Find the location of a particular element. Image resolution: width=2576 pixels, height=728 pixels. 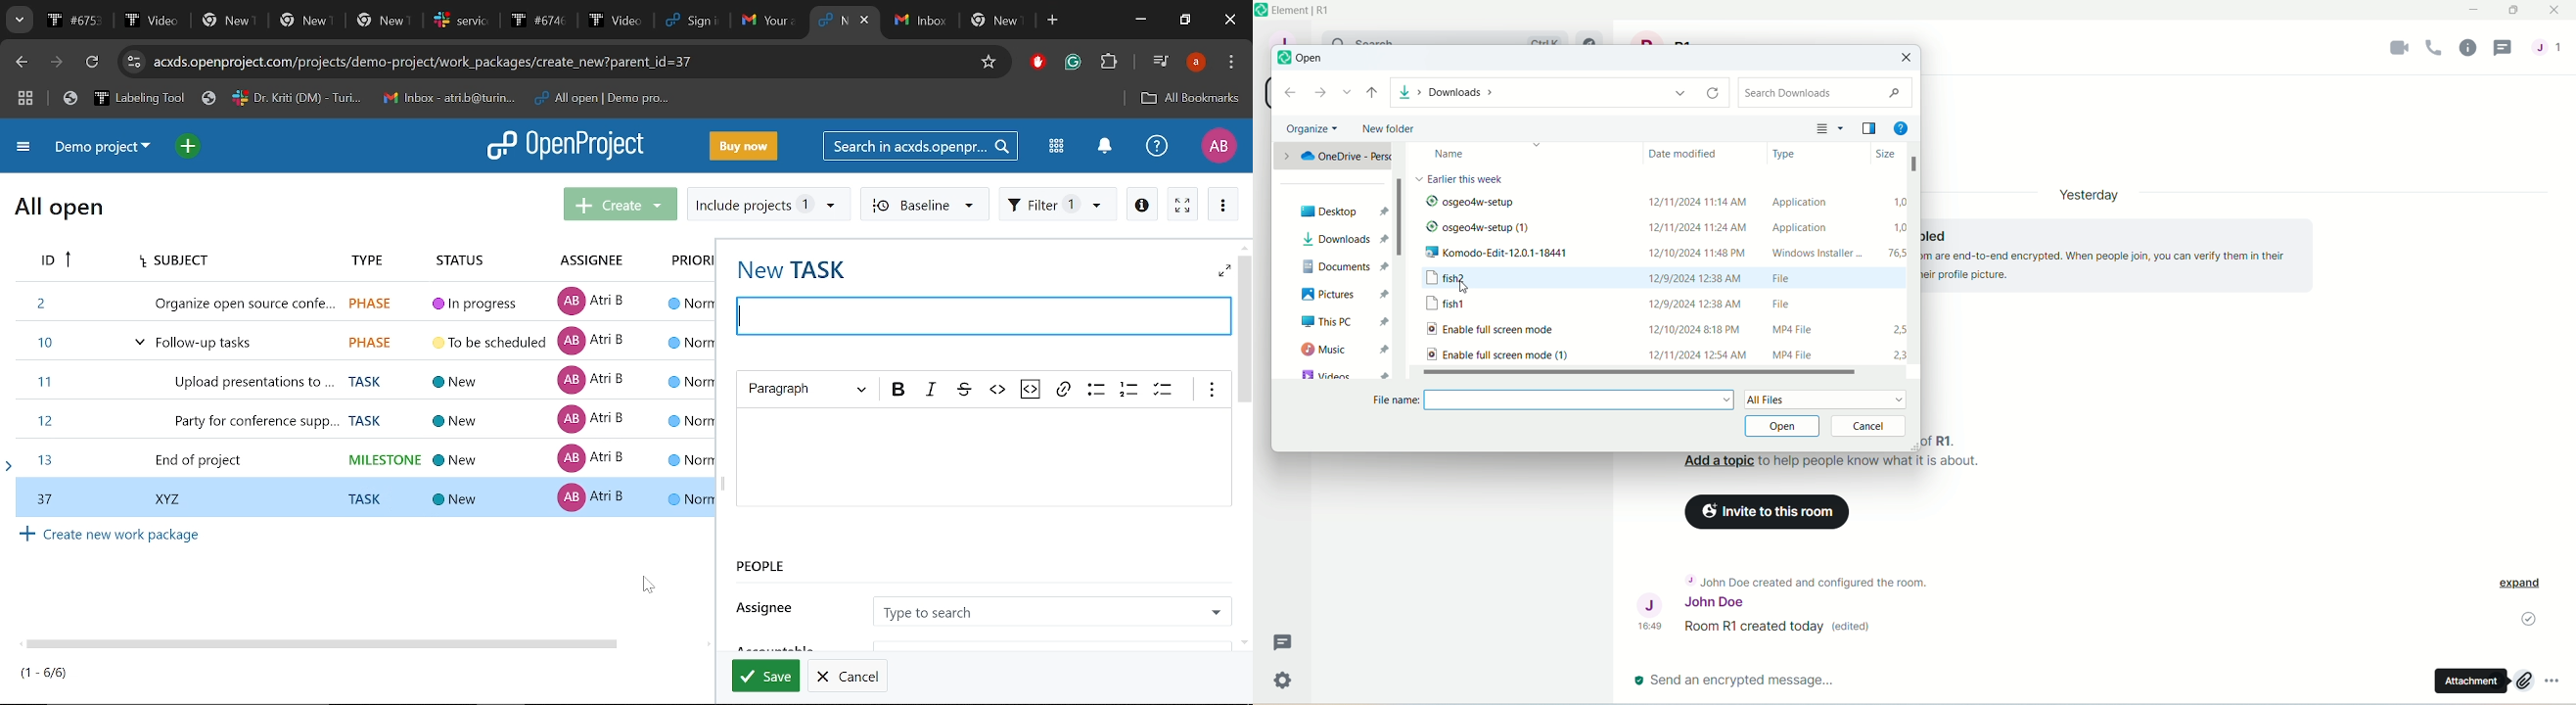

Mp4 file is located at coordinates (1806, 355).